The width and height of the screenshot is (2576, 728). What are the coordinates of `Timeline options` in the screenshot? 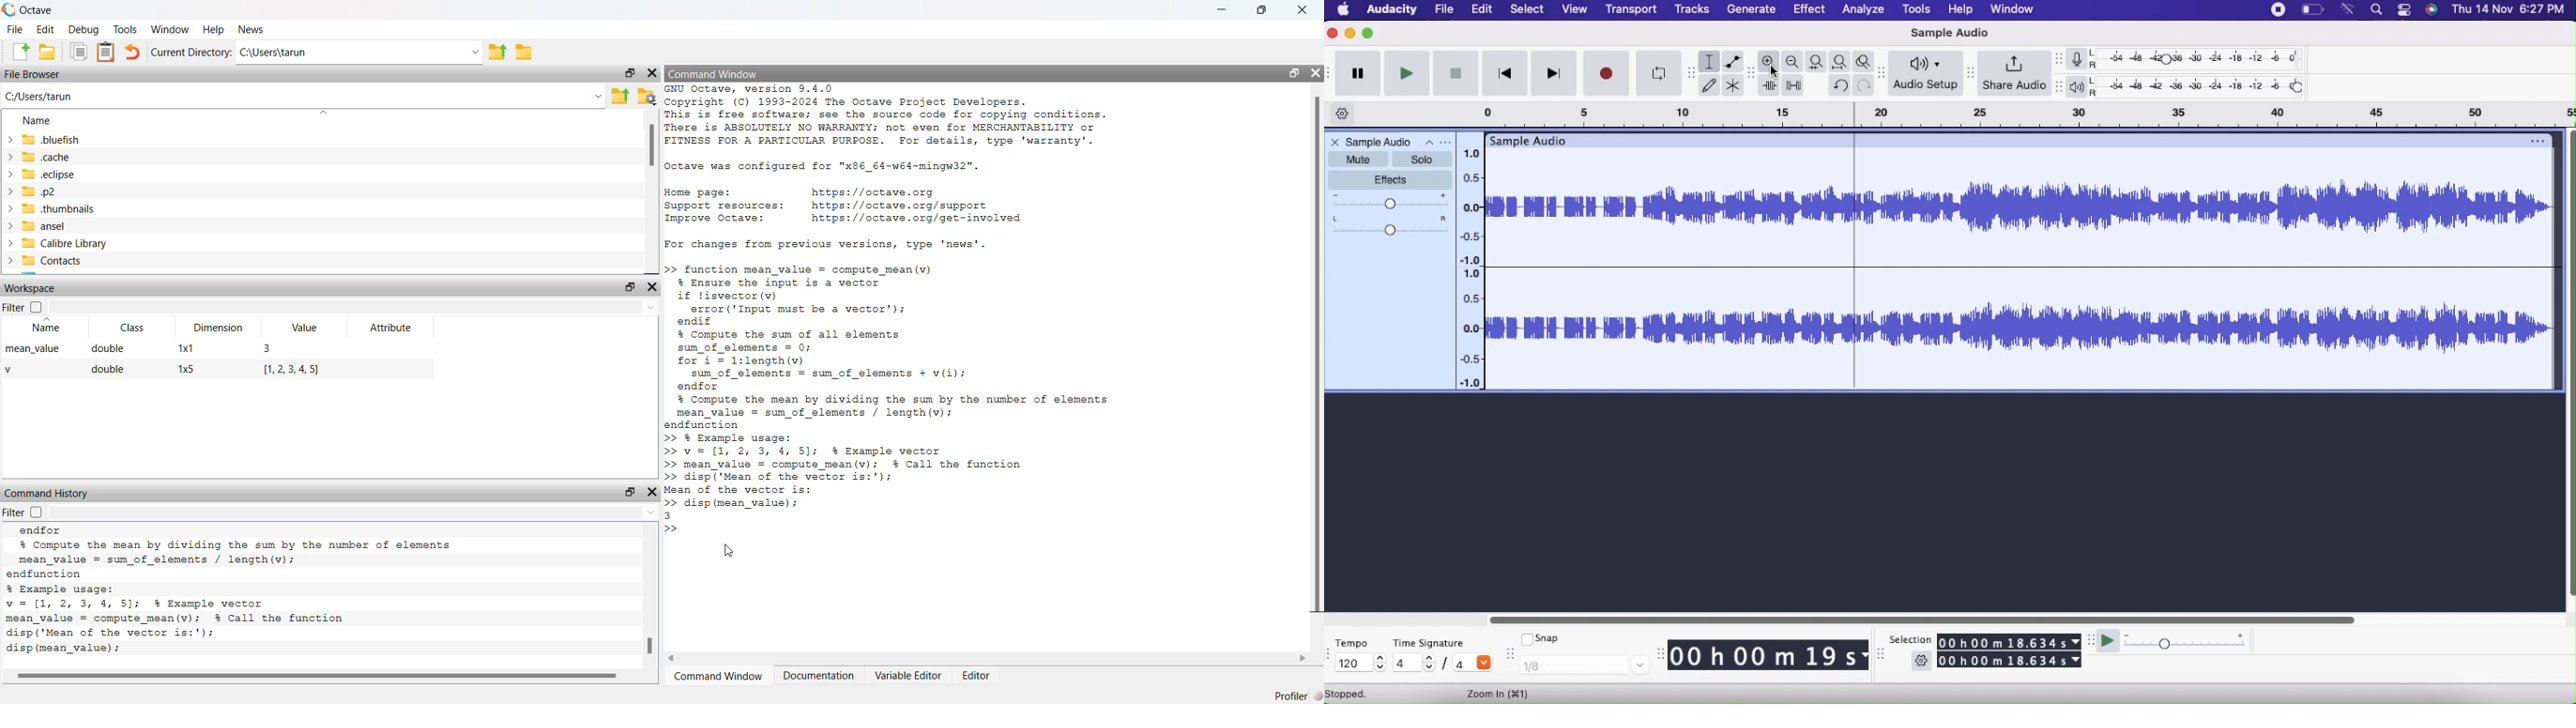 It's located at (1343, 115).